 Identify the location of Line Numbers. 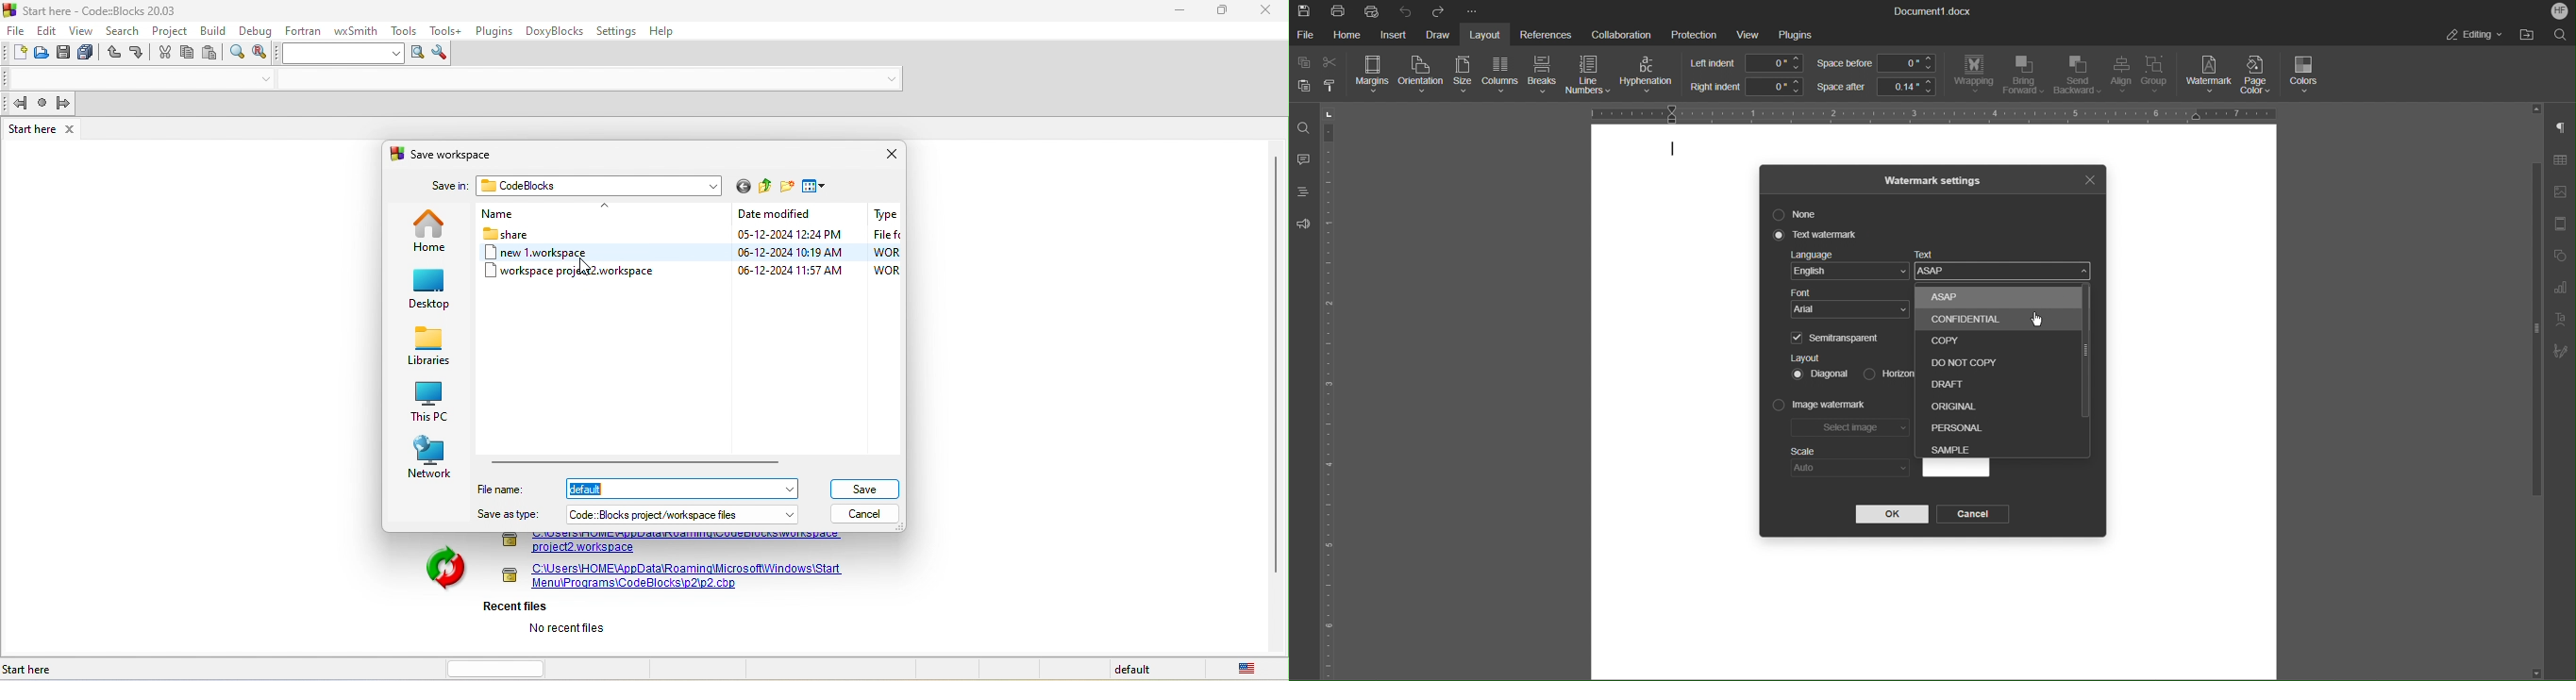
(1589, 77).